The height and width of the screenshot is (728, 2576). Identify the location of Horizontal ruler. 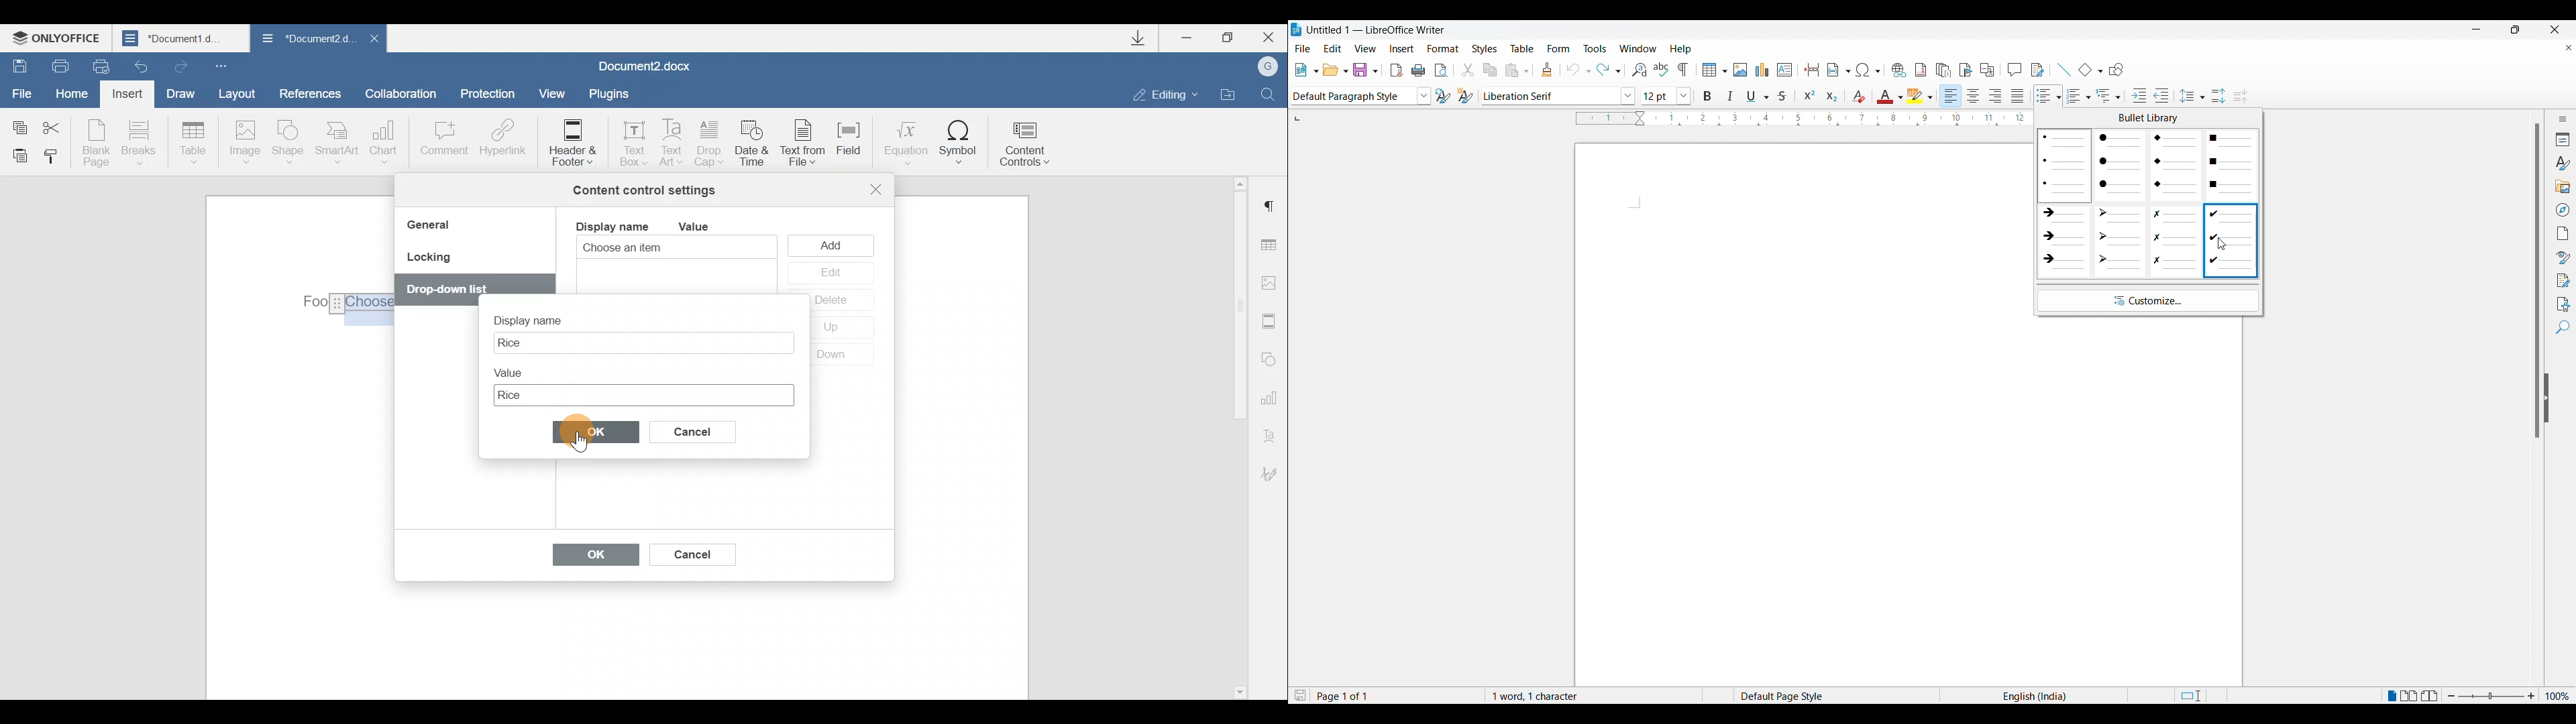
(1818, 117).